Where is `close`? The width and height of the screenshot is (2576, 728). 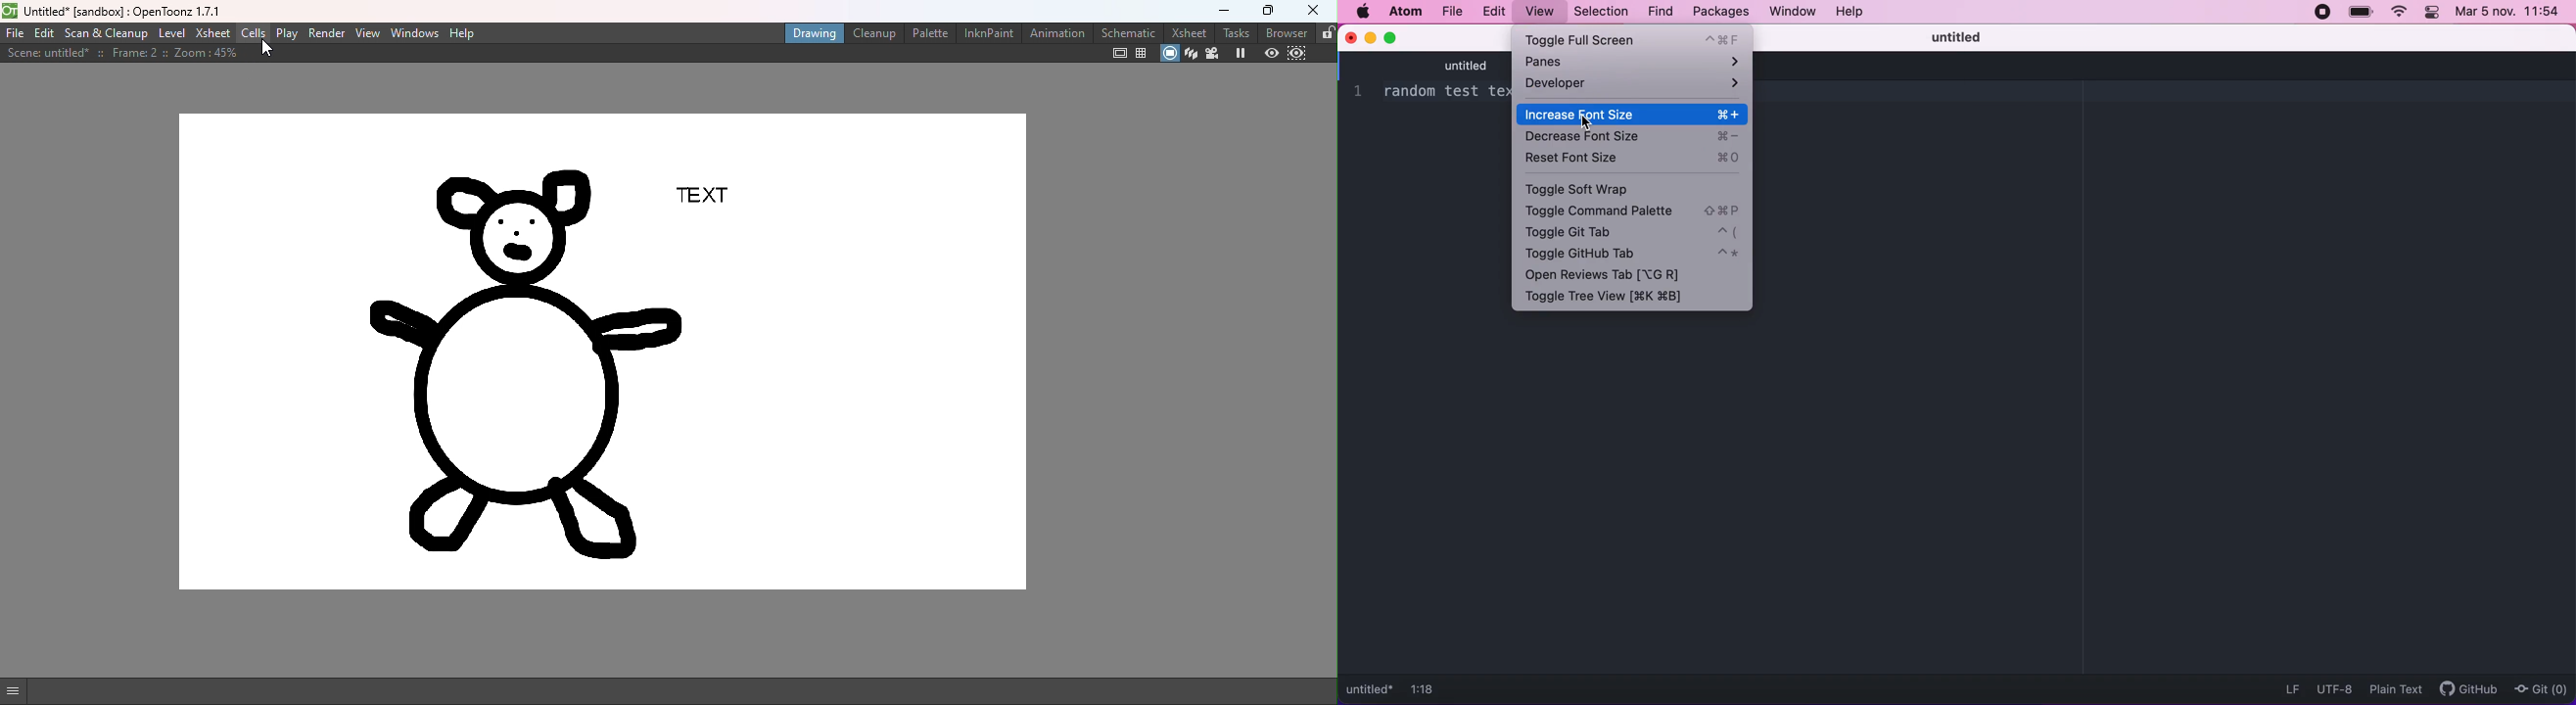
close is located at coordinates (1350, 37).